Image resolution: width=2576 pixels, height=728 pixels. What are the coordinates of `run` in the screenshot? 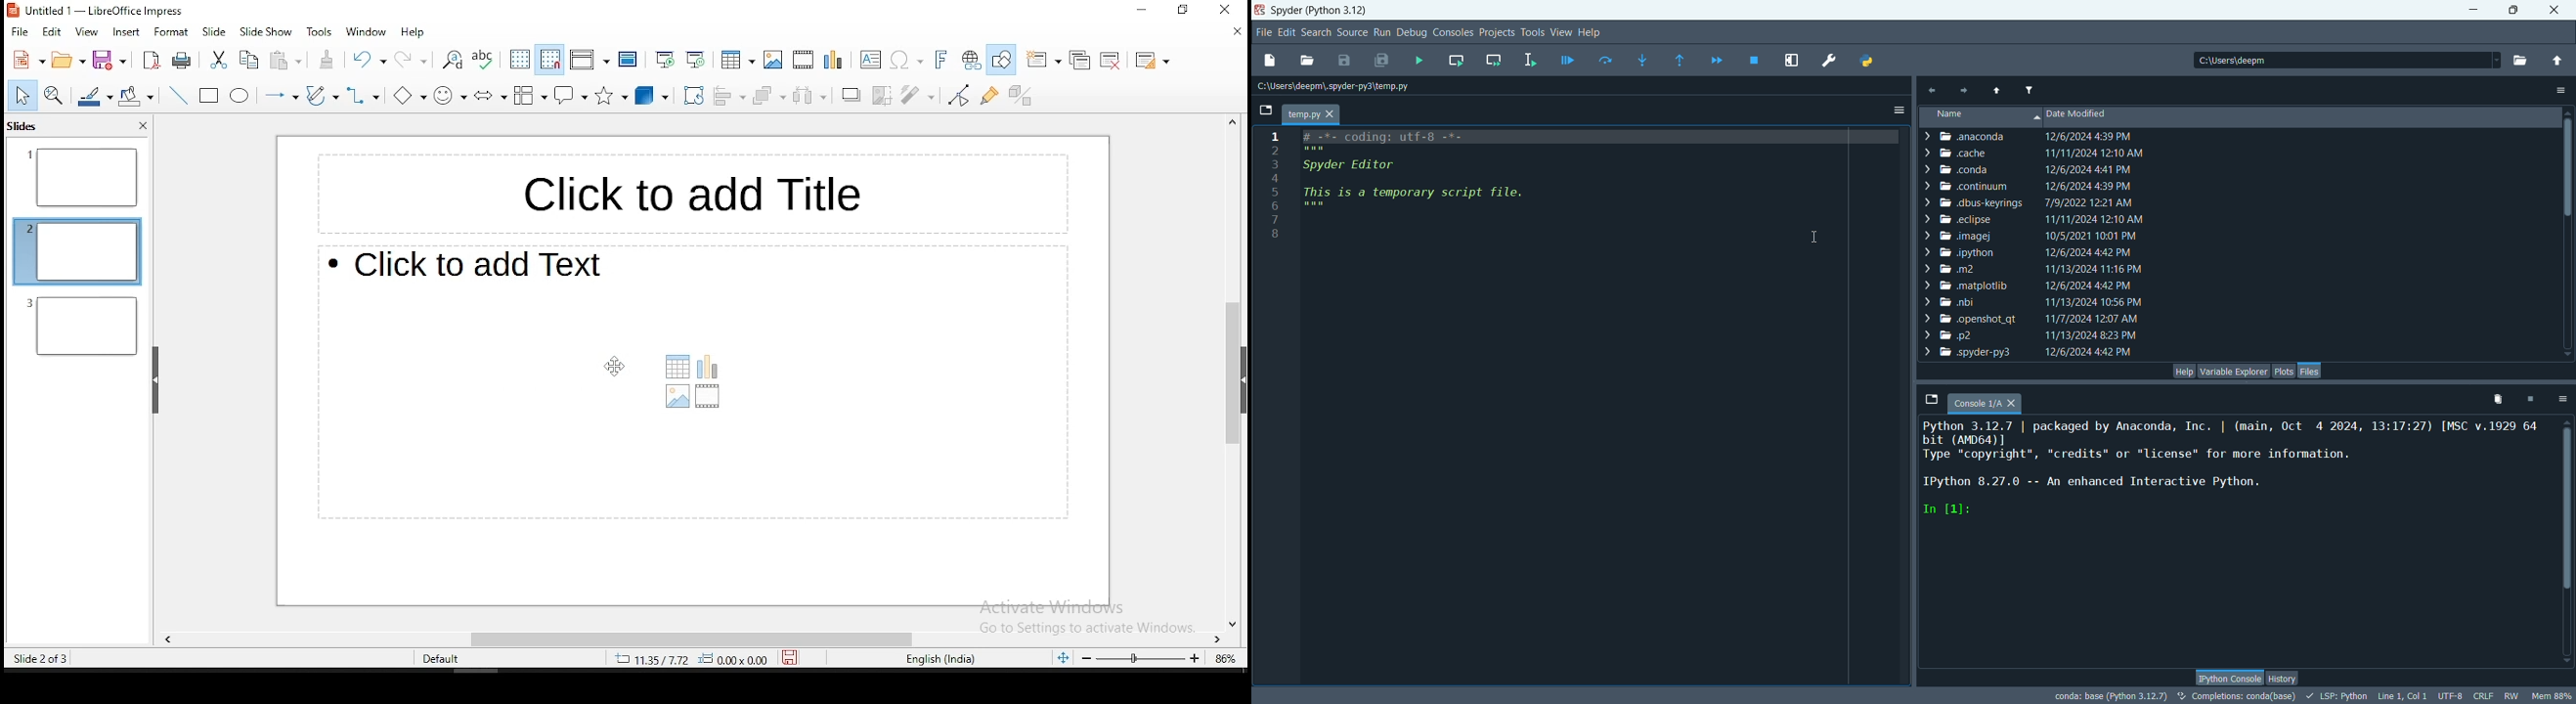 It's located at (1382, 33).